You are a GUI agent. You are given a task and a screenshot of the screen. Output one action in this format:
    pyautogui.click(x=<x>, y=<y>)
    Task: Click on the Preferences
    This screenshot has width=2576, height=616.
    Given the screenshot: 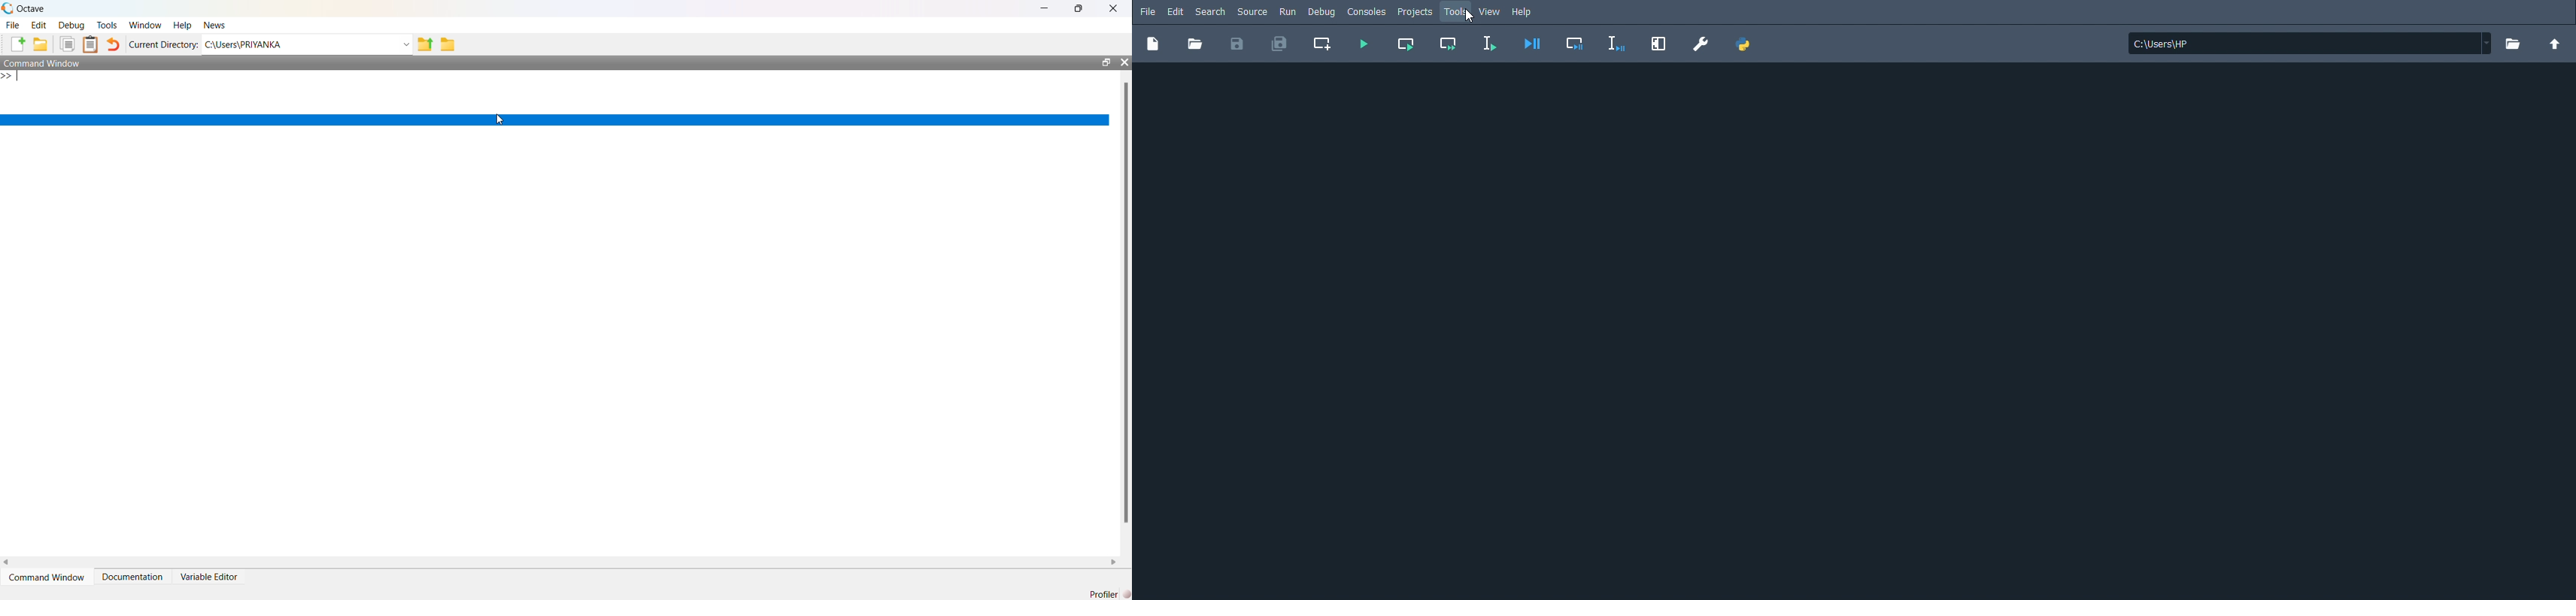 What is the action you would take?
    pyautogui.click(x=1701, y=44)
    